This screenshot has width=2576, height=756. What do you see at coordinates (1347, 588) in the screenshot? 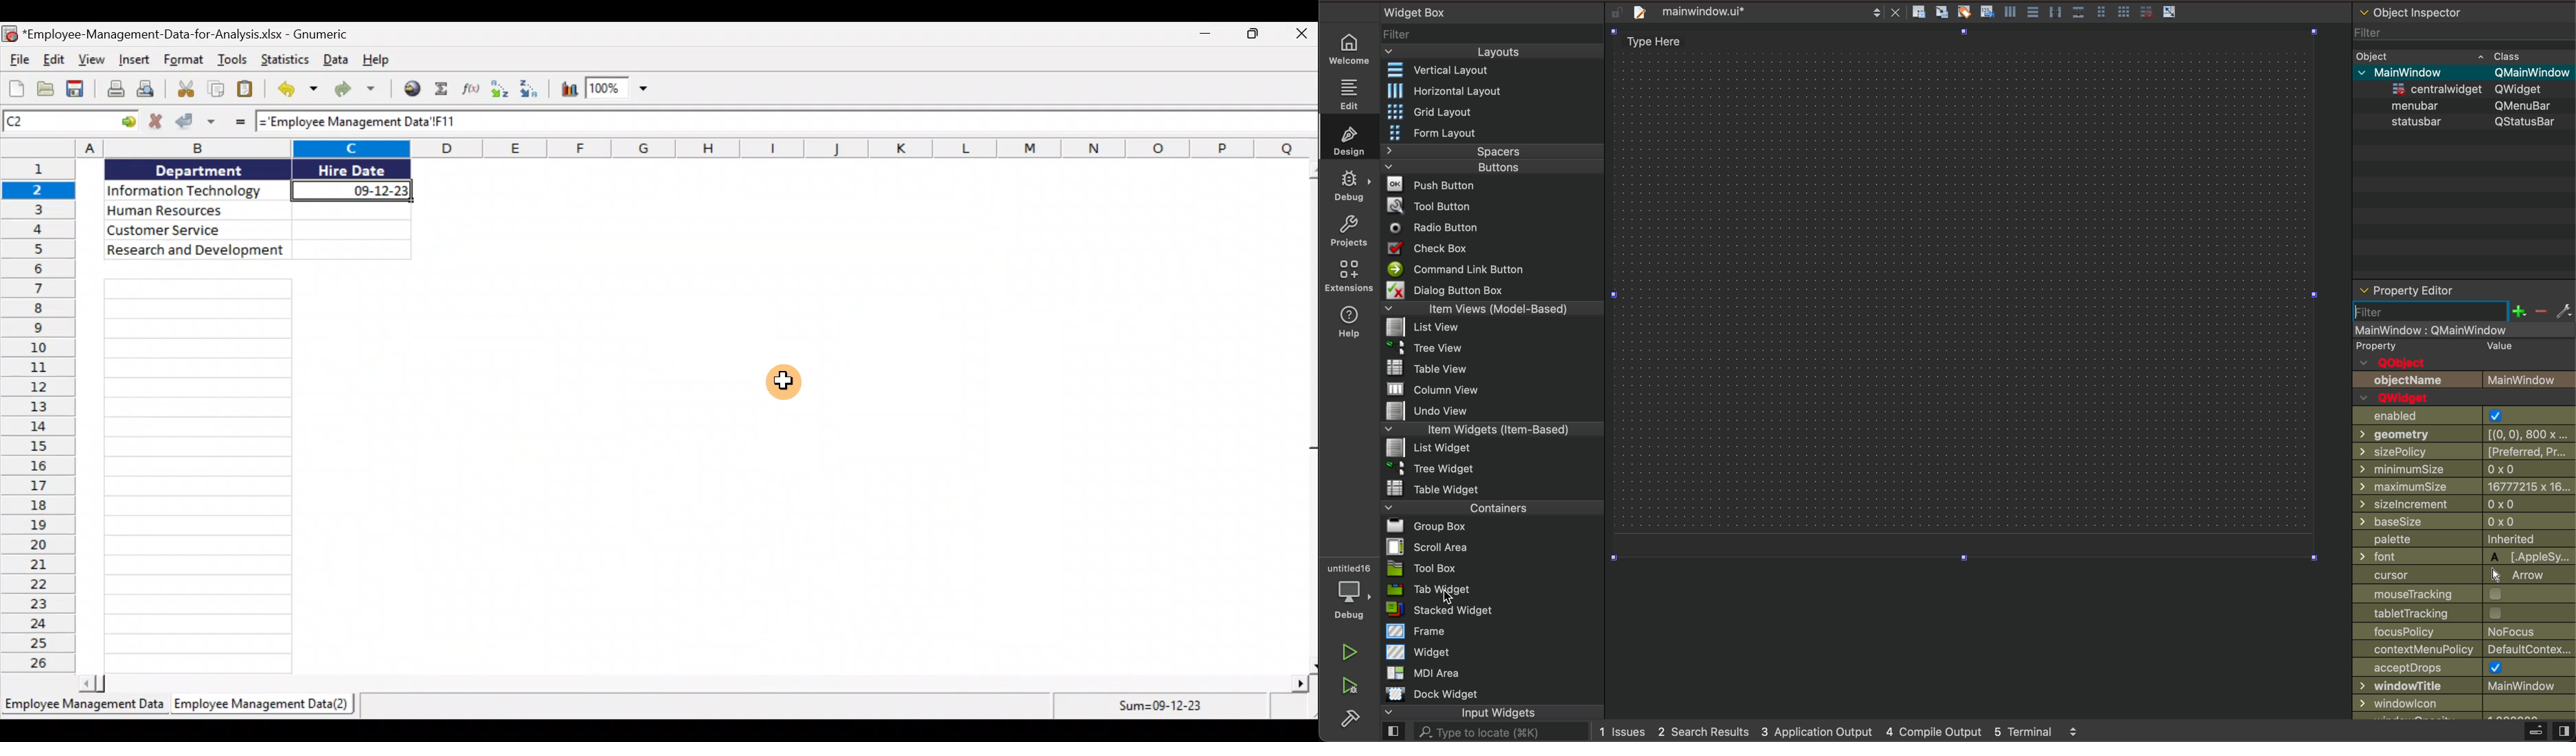
I see `debugger` at bounding box center [1347, 588].